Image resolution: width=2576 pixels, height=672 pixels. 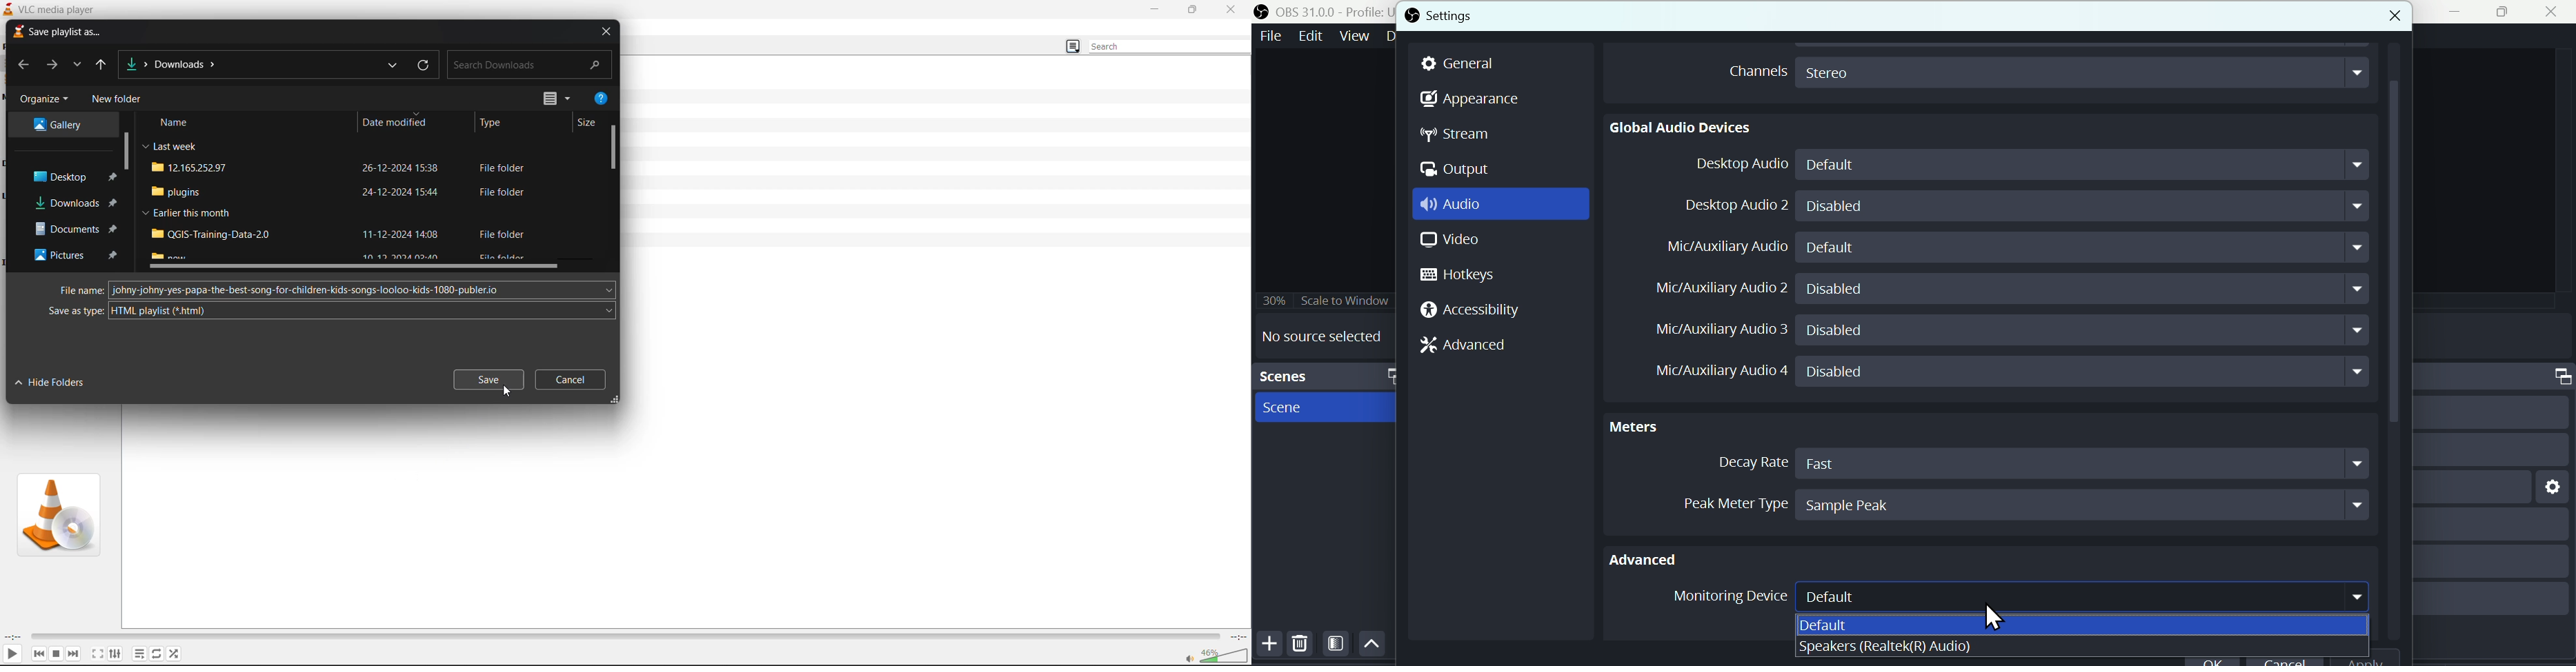 I want to click on current track time, so click(x=12, y=635).